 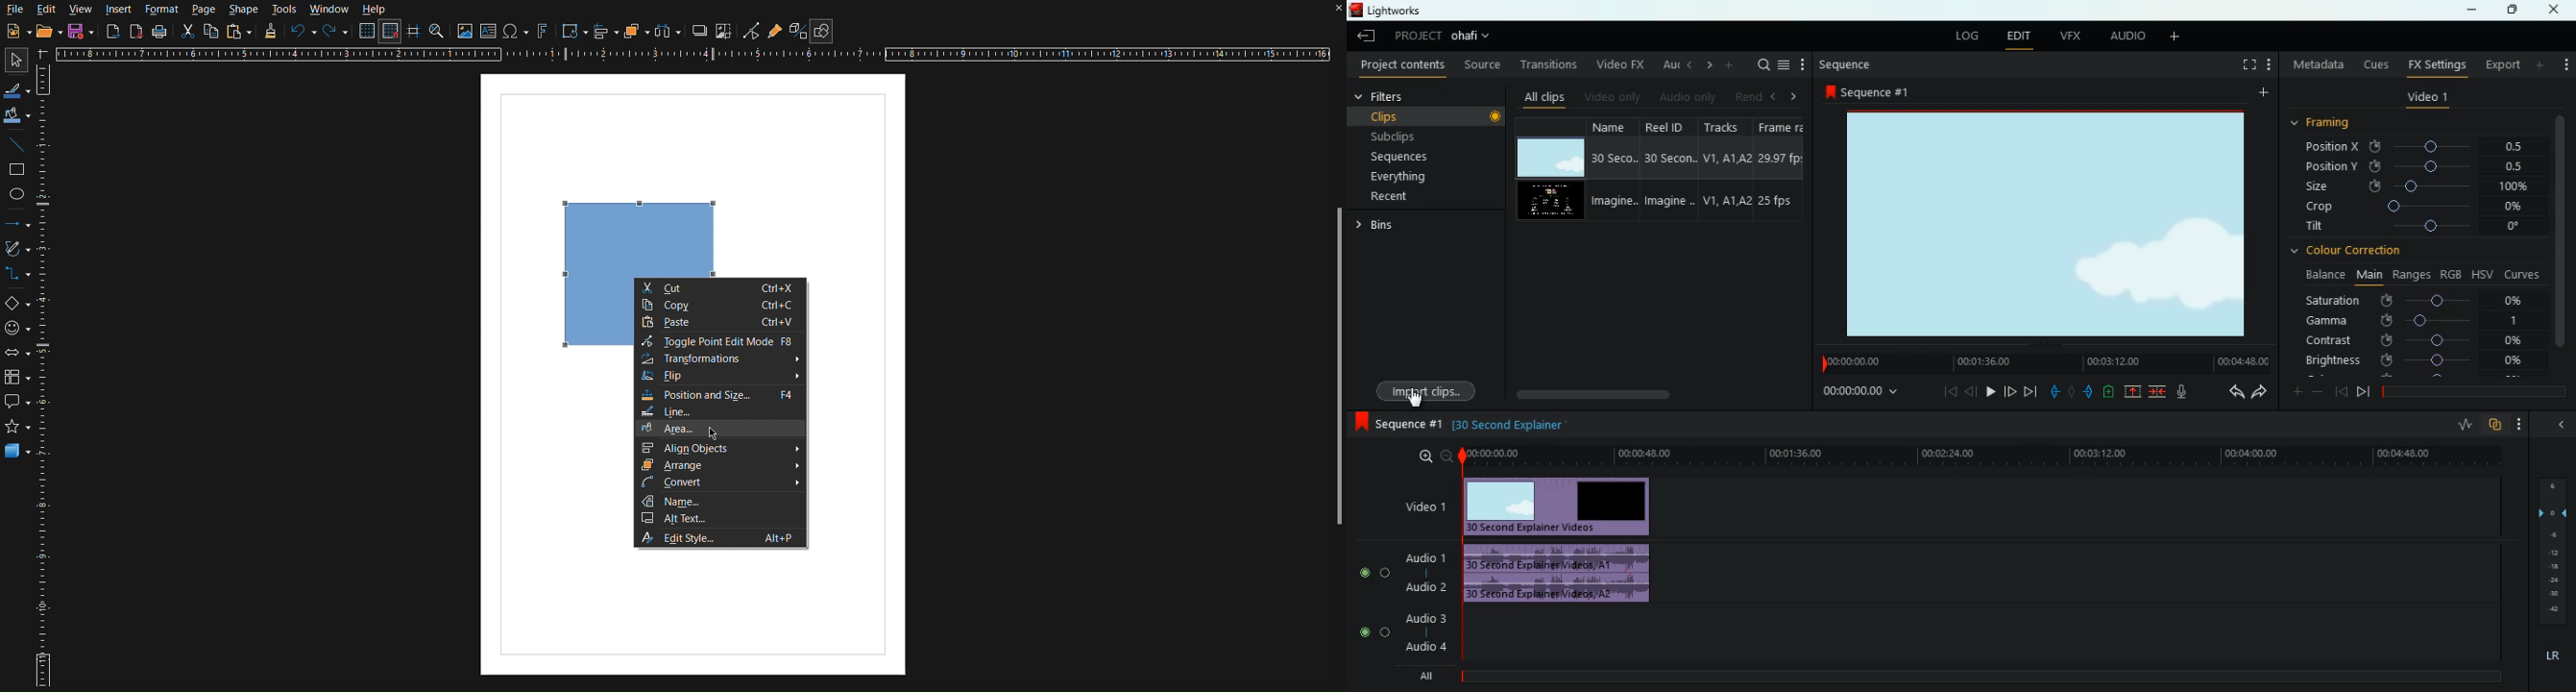 What do you see at coordinates (1544, 64) in the screenshot?
I see `transitions` at bounding box center [1544, 64].